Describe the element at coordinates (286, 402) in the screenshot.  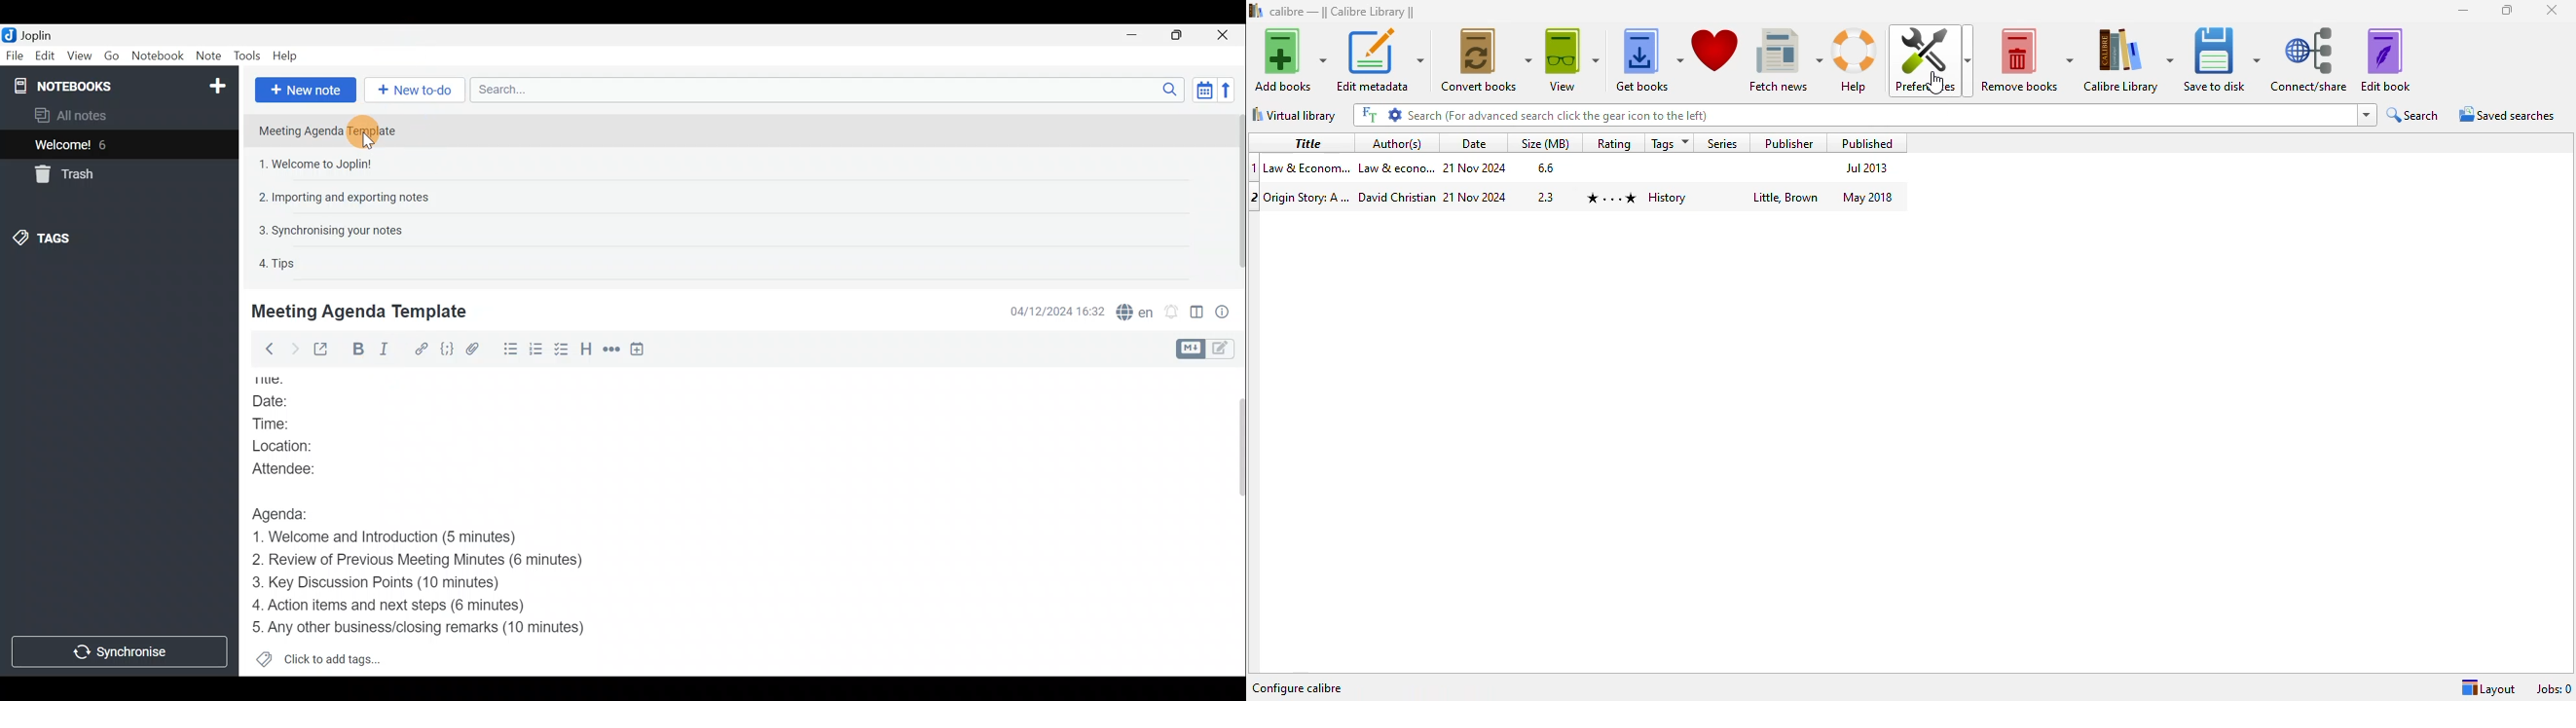
I see `Date:` at that location.